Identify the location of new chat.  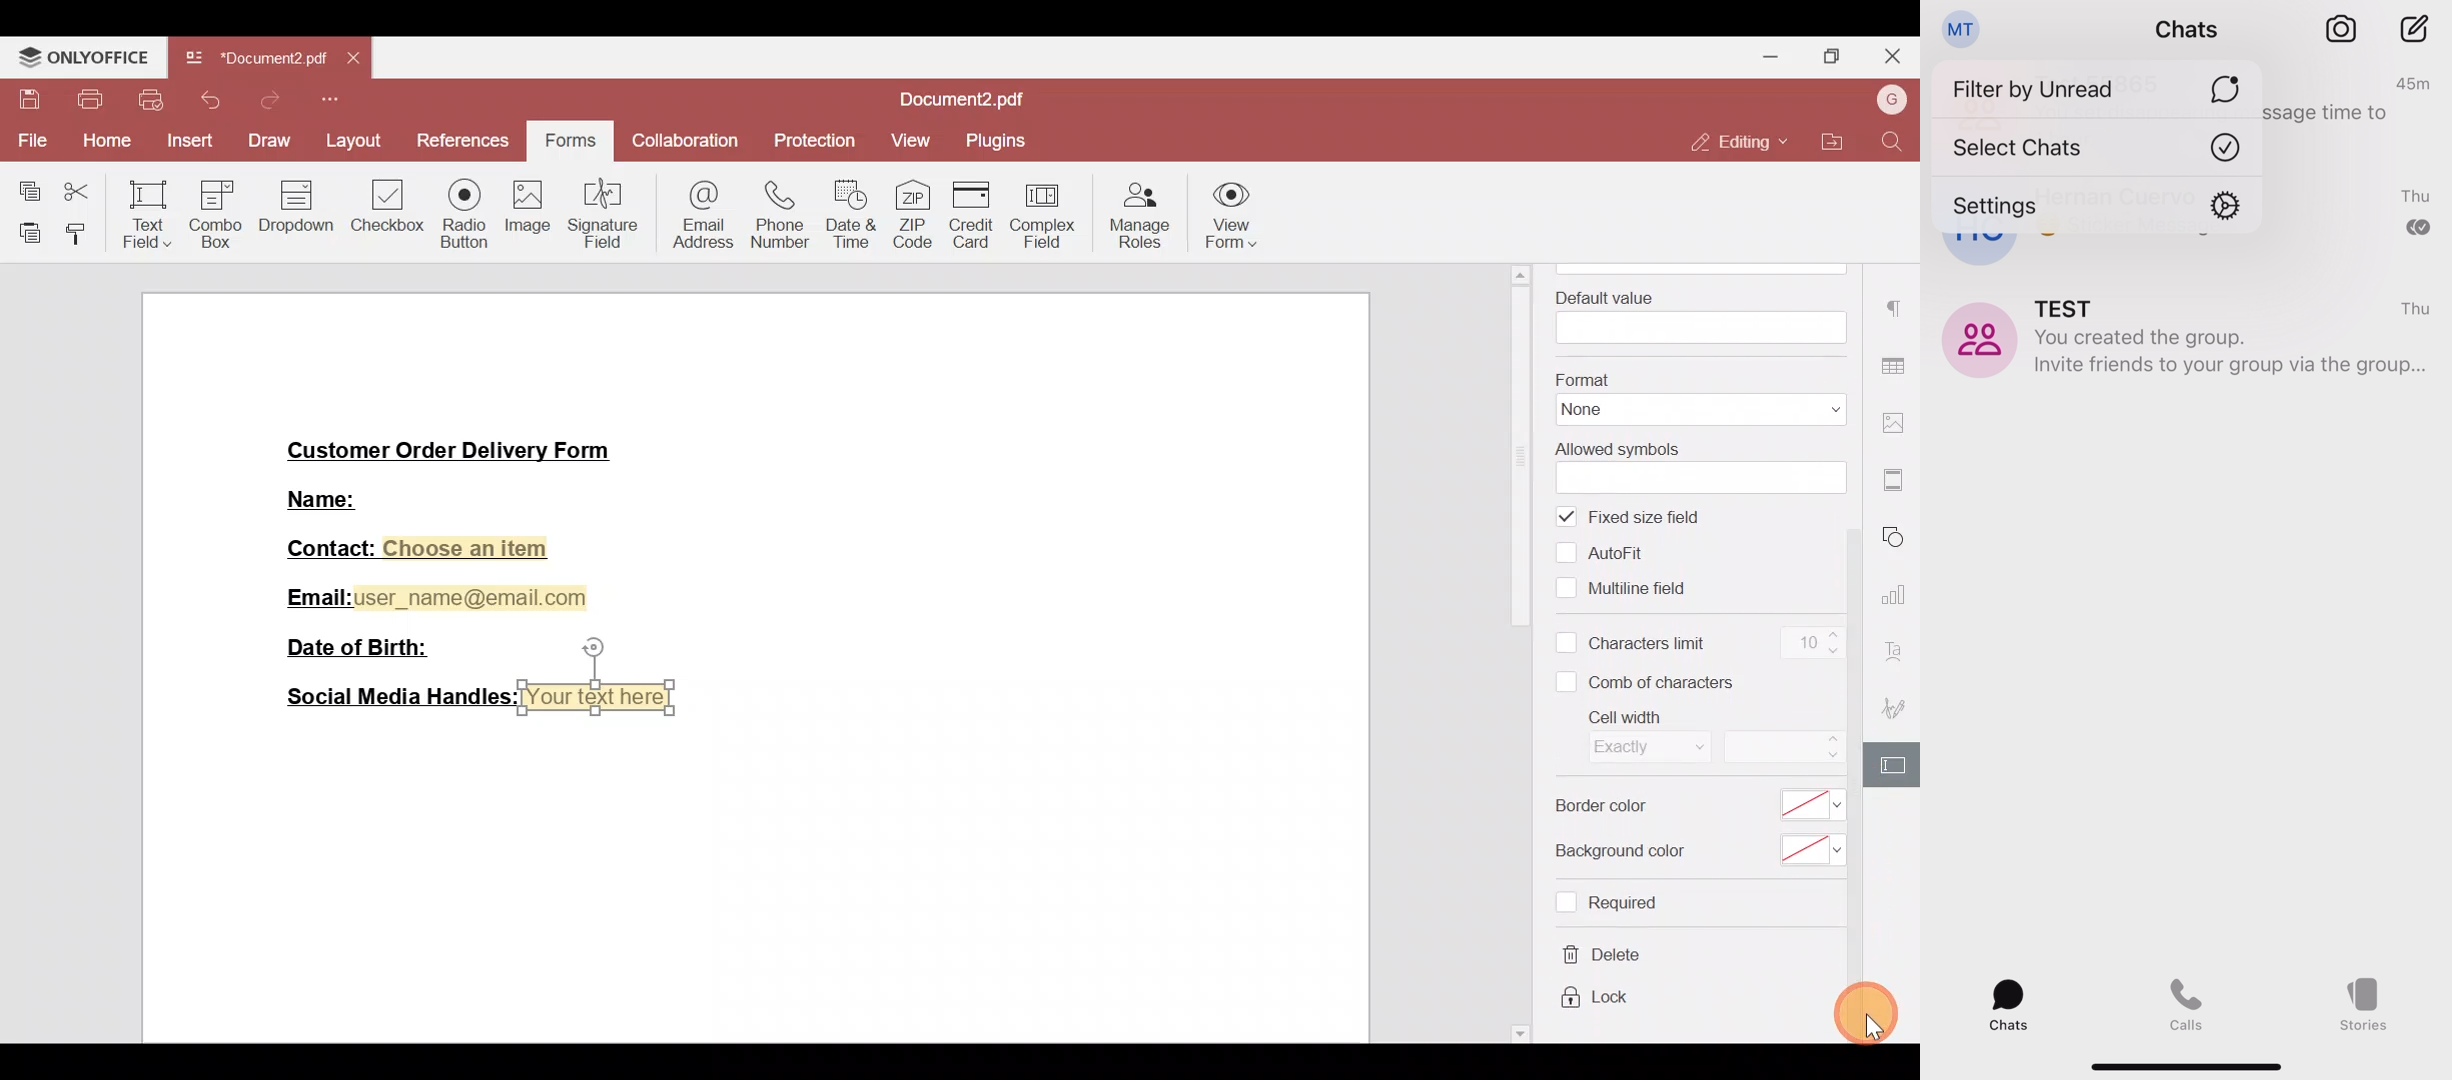
(2414, 26).